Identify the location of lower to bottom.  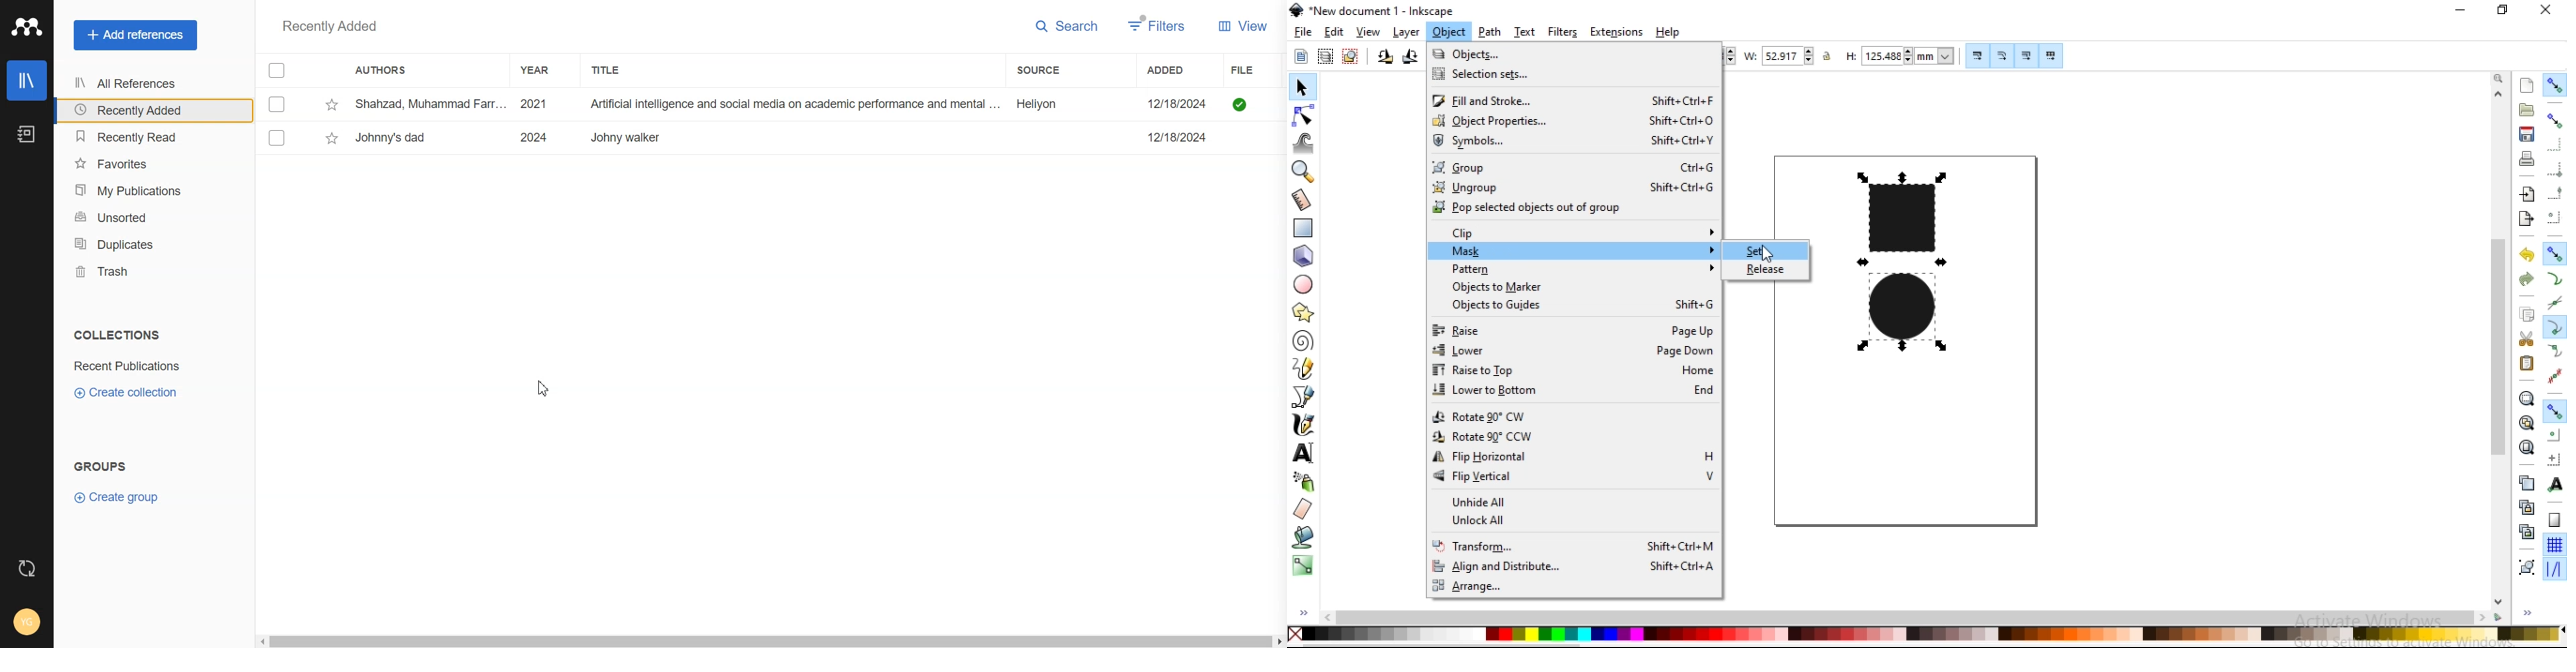
(1573, 391).